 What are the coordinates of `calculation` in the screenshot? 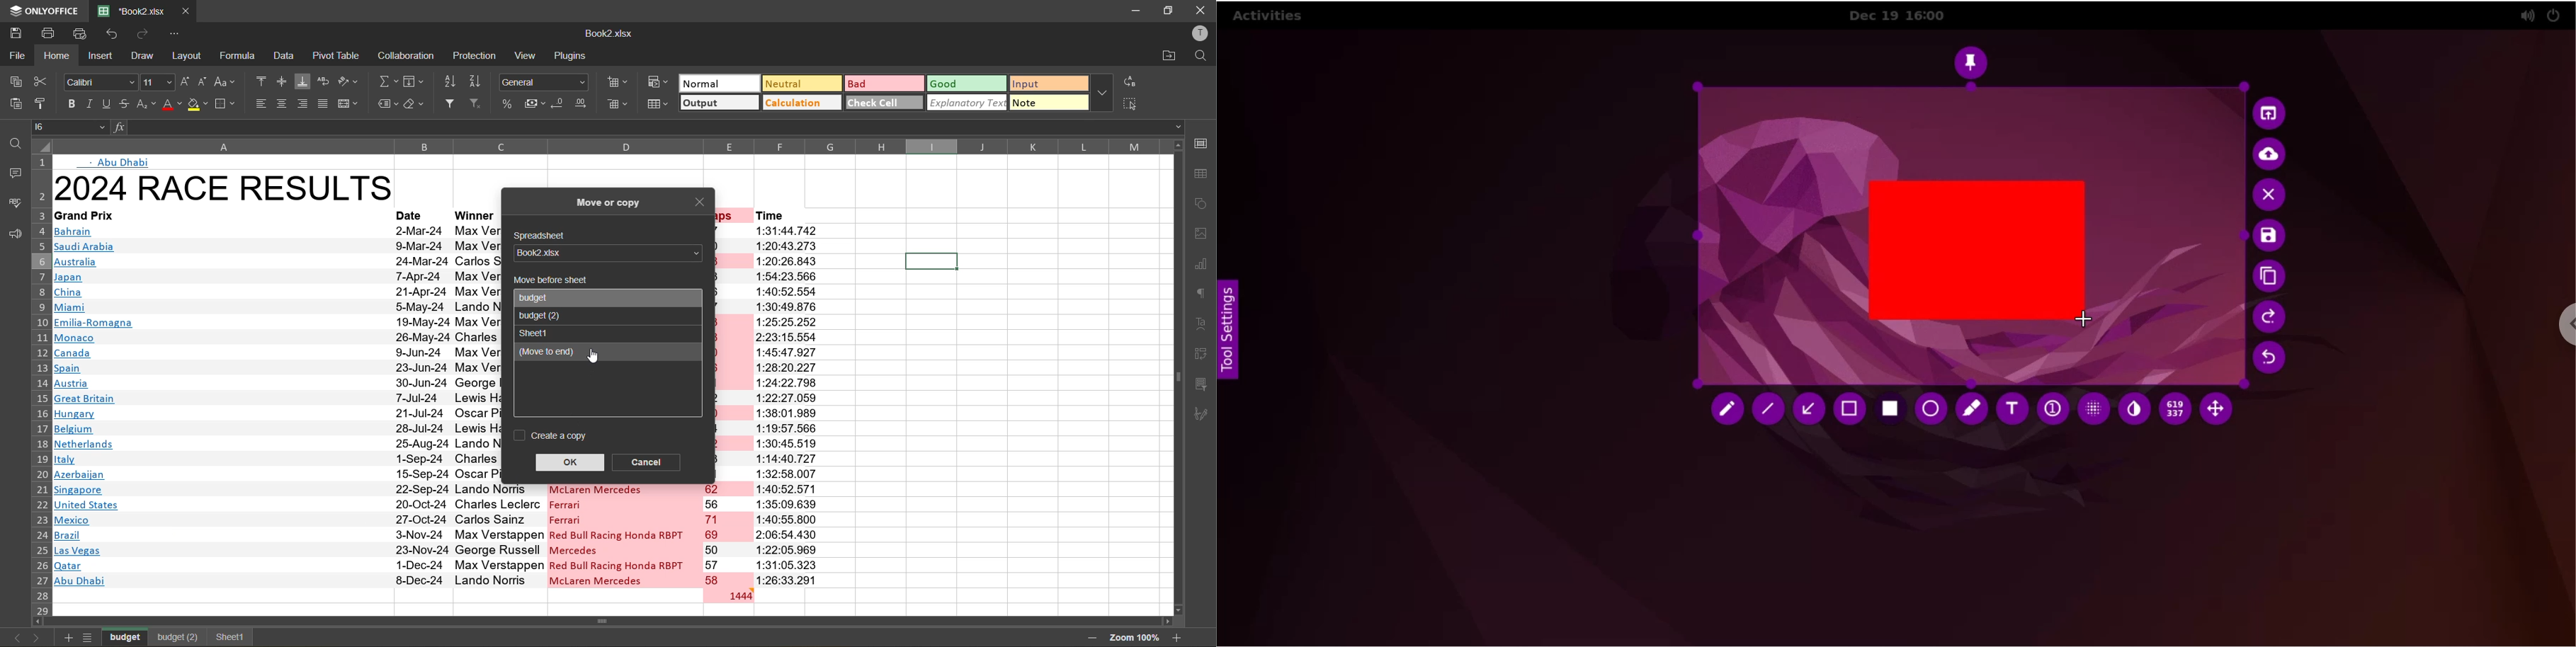 It's located at (803, 103).